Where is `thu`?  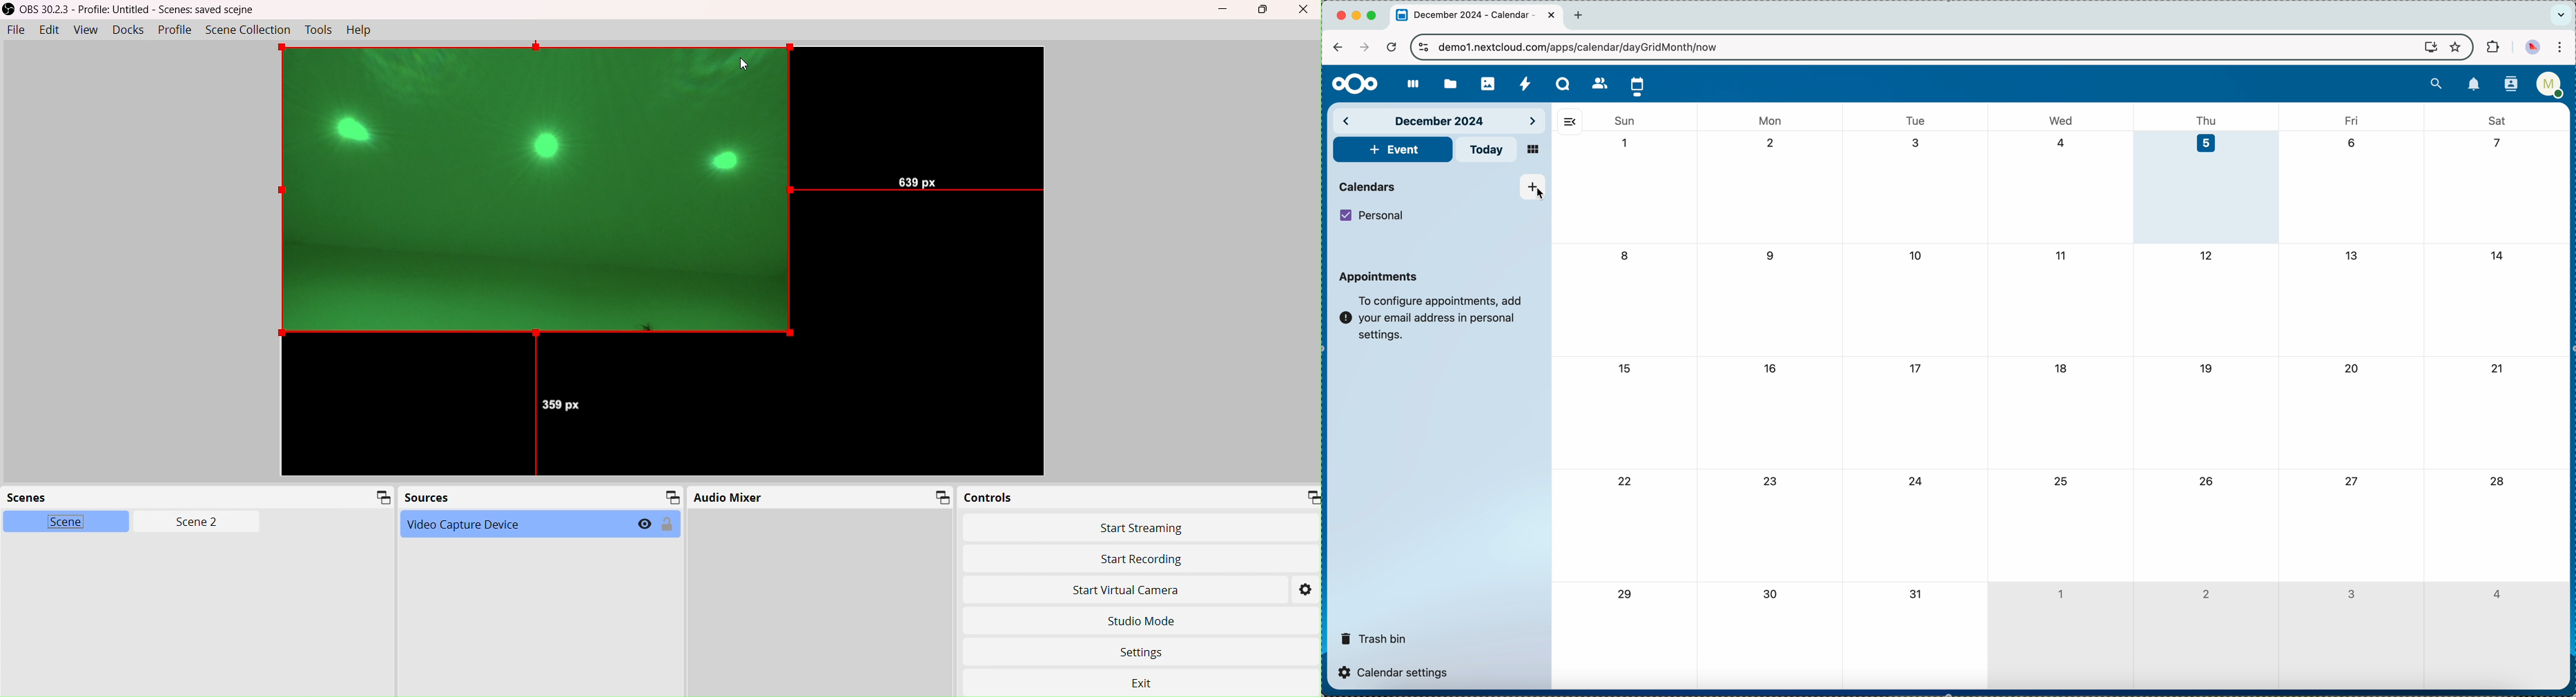 thu is located at coordinates (2211, 120).